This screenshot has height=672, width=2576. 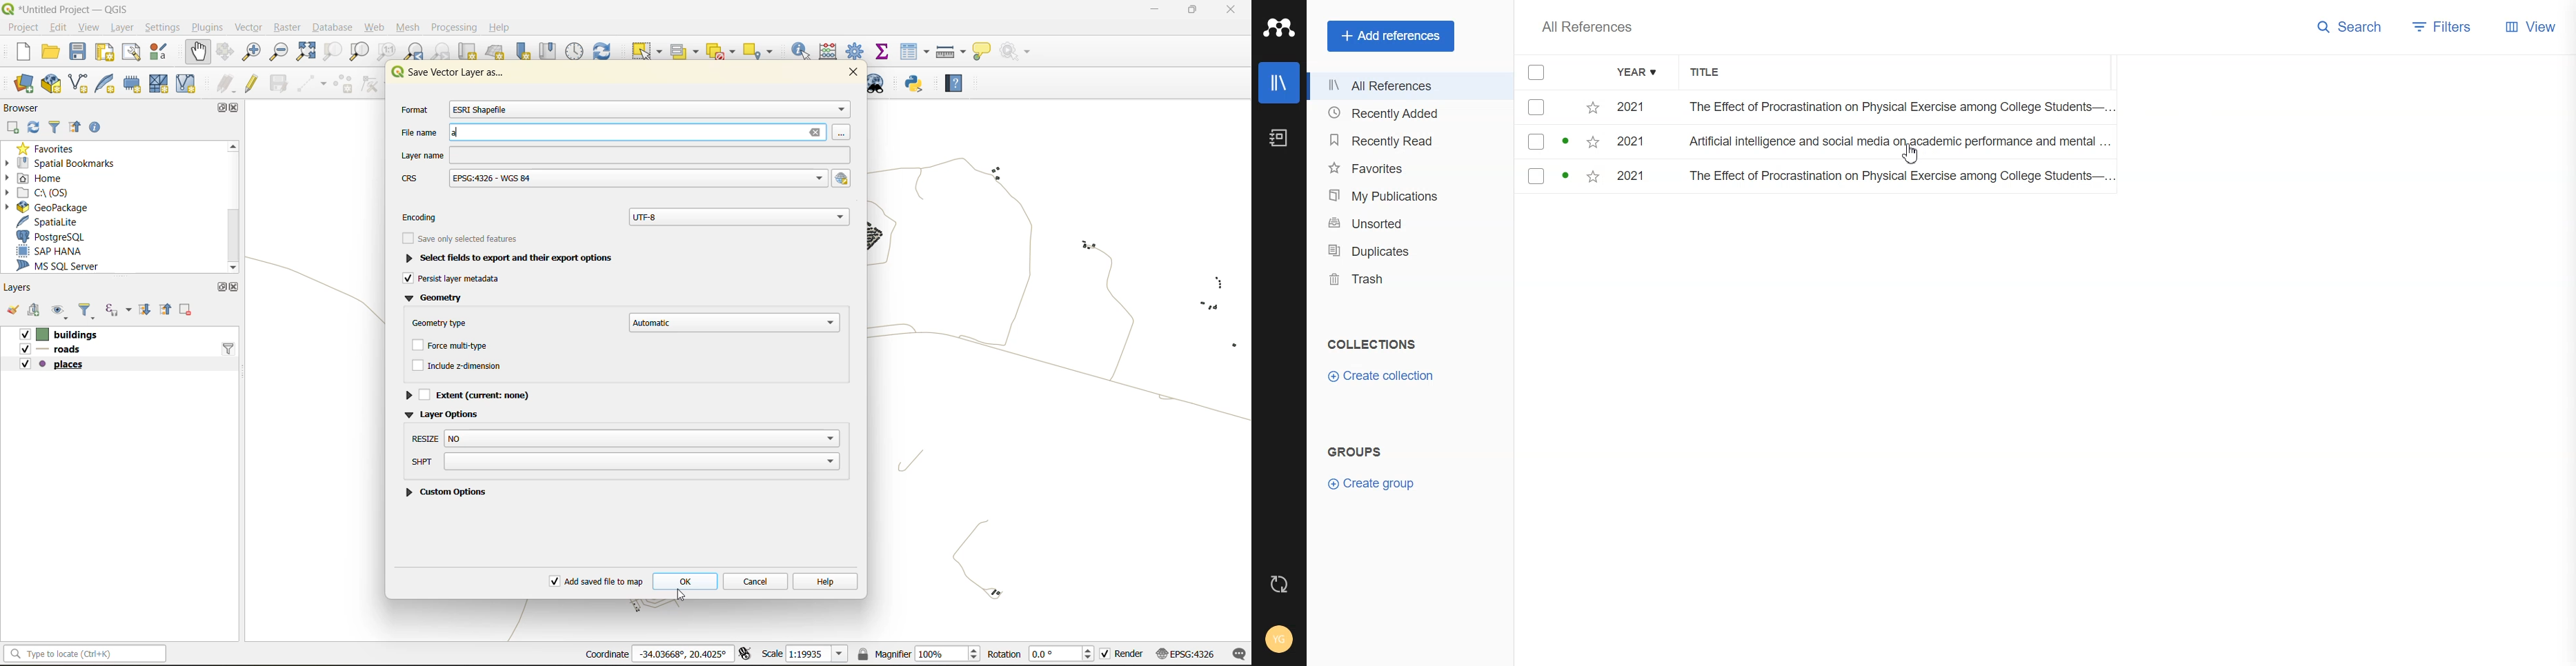 What do you see at coordinates (453, 280) in the screenshot?
I see `Persists` at bounding box center [453, 280].